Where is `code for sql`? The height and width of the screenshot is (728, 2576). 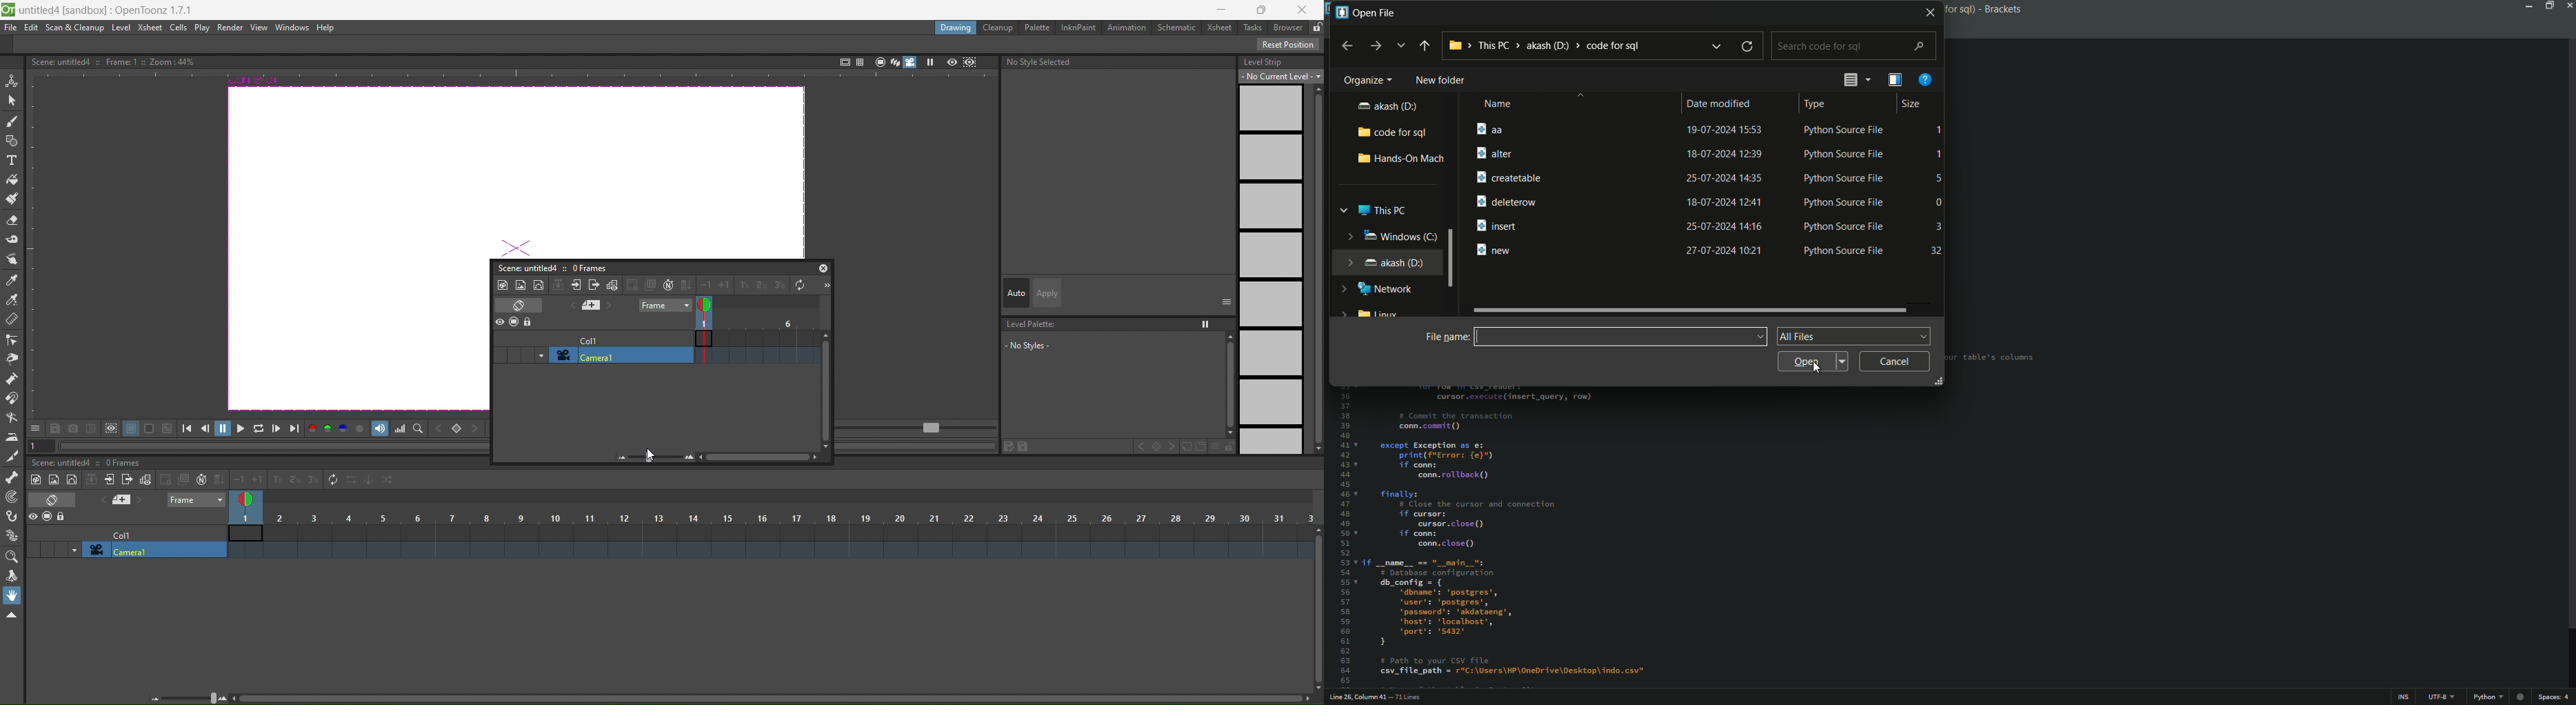 code for sql is located at coordinates (1392, 131).